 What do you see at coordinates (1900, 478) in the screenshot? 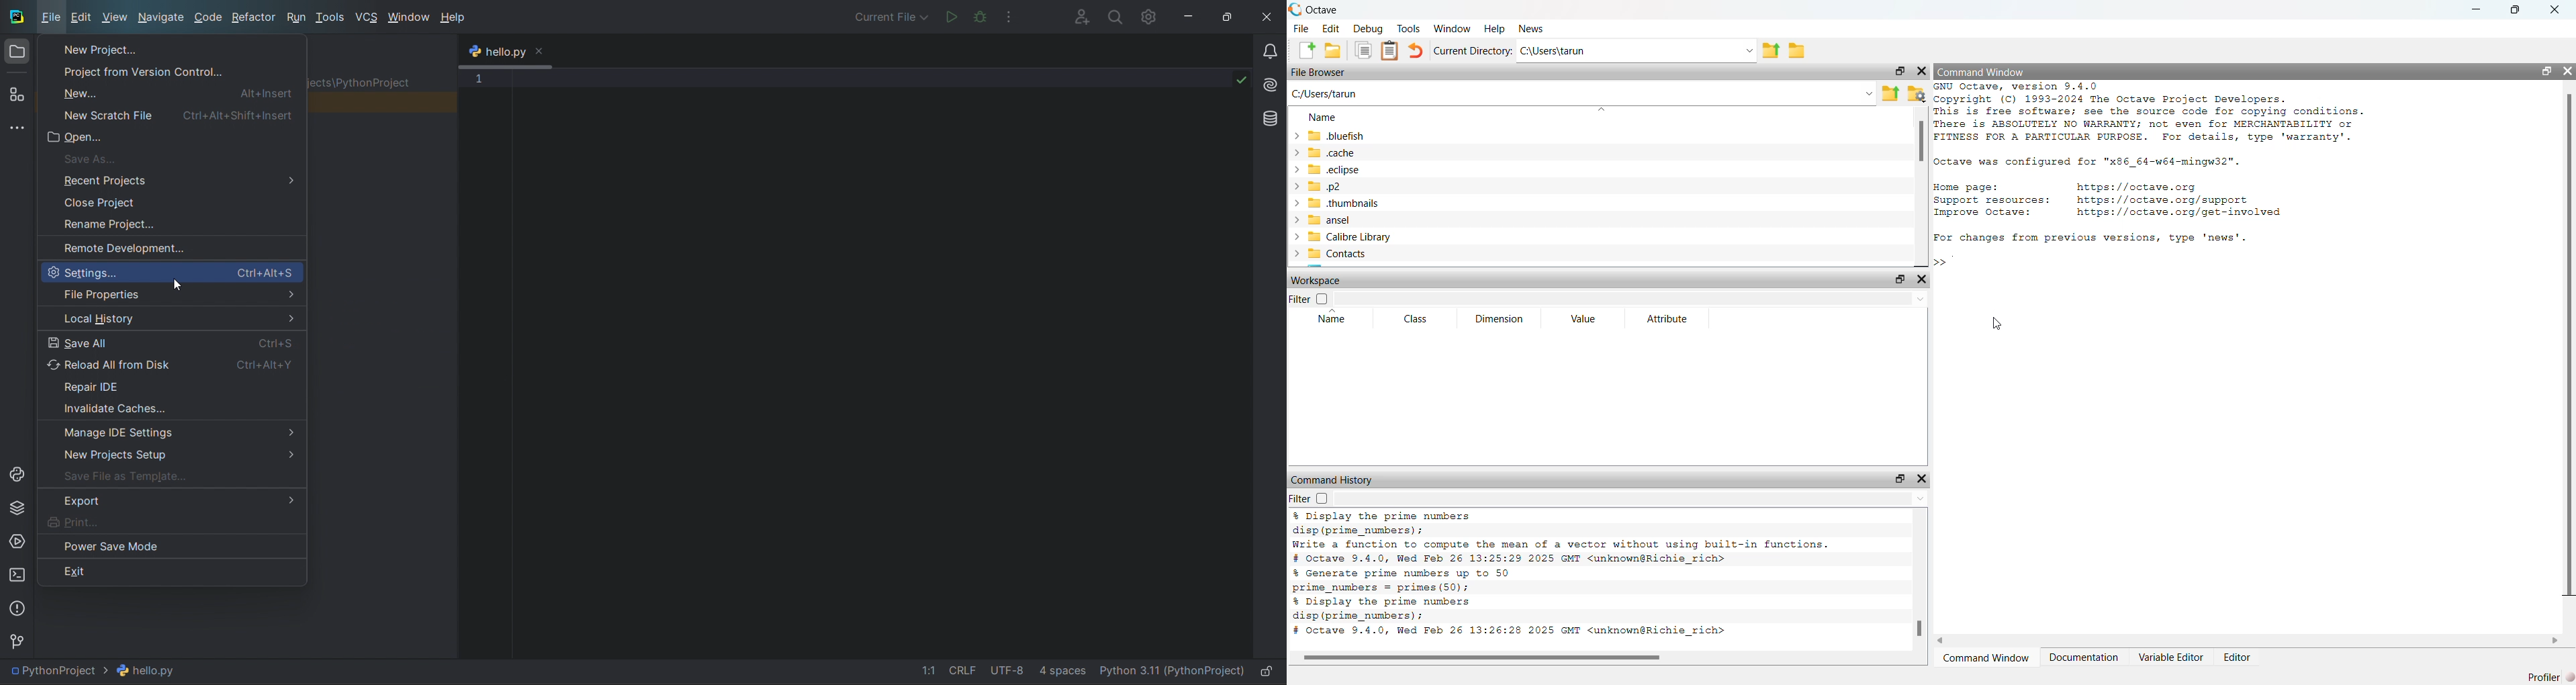
I see `open in separate window` at bounding box center [1900, 478].